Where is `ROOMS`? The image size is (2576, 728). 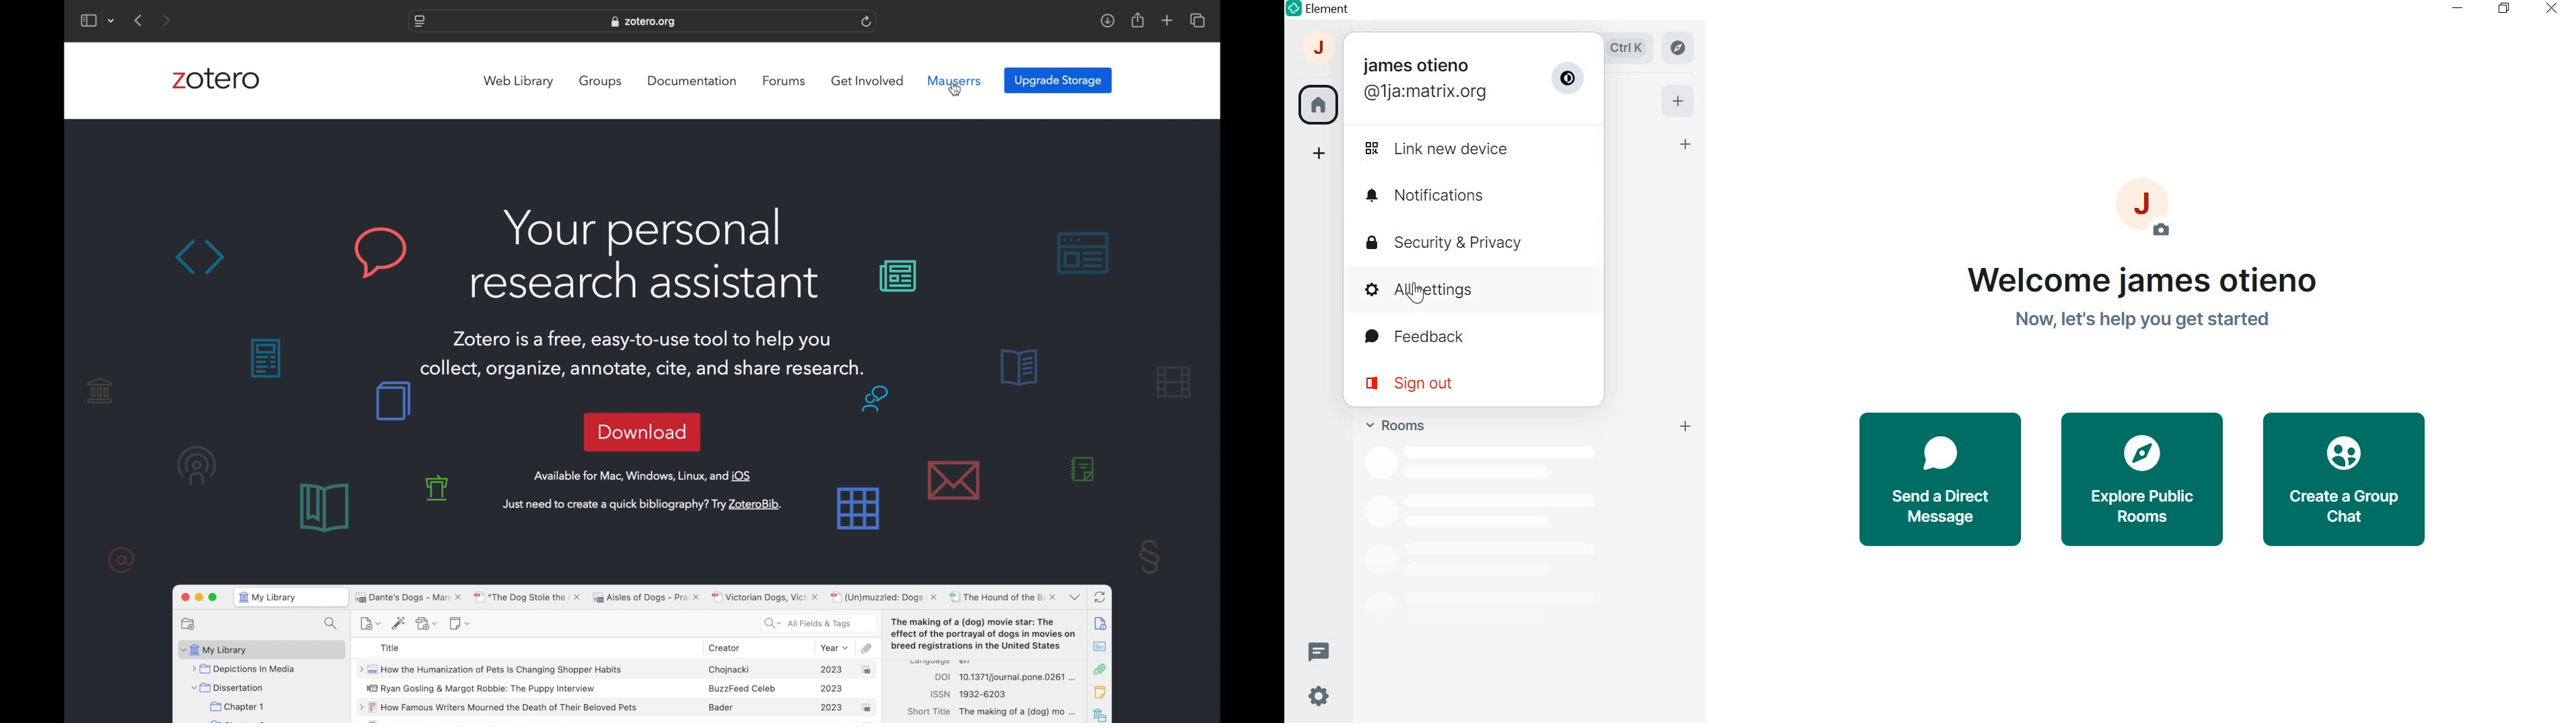 ROOMS is located at coordinates (1393, 423).